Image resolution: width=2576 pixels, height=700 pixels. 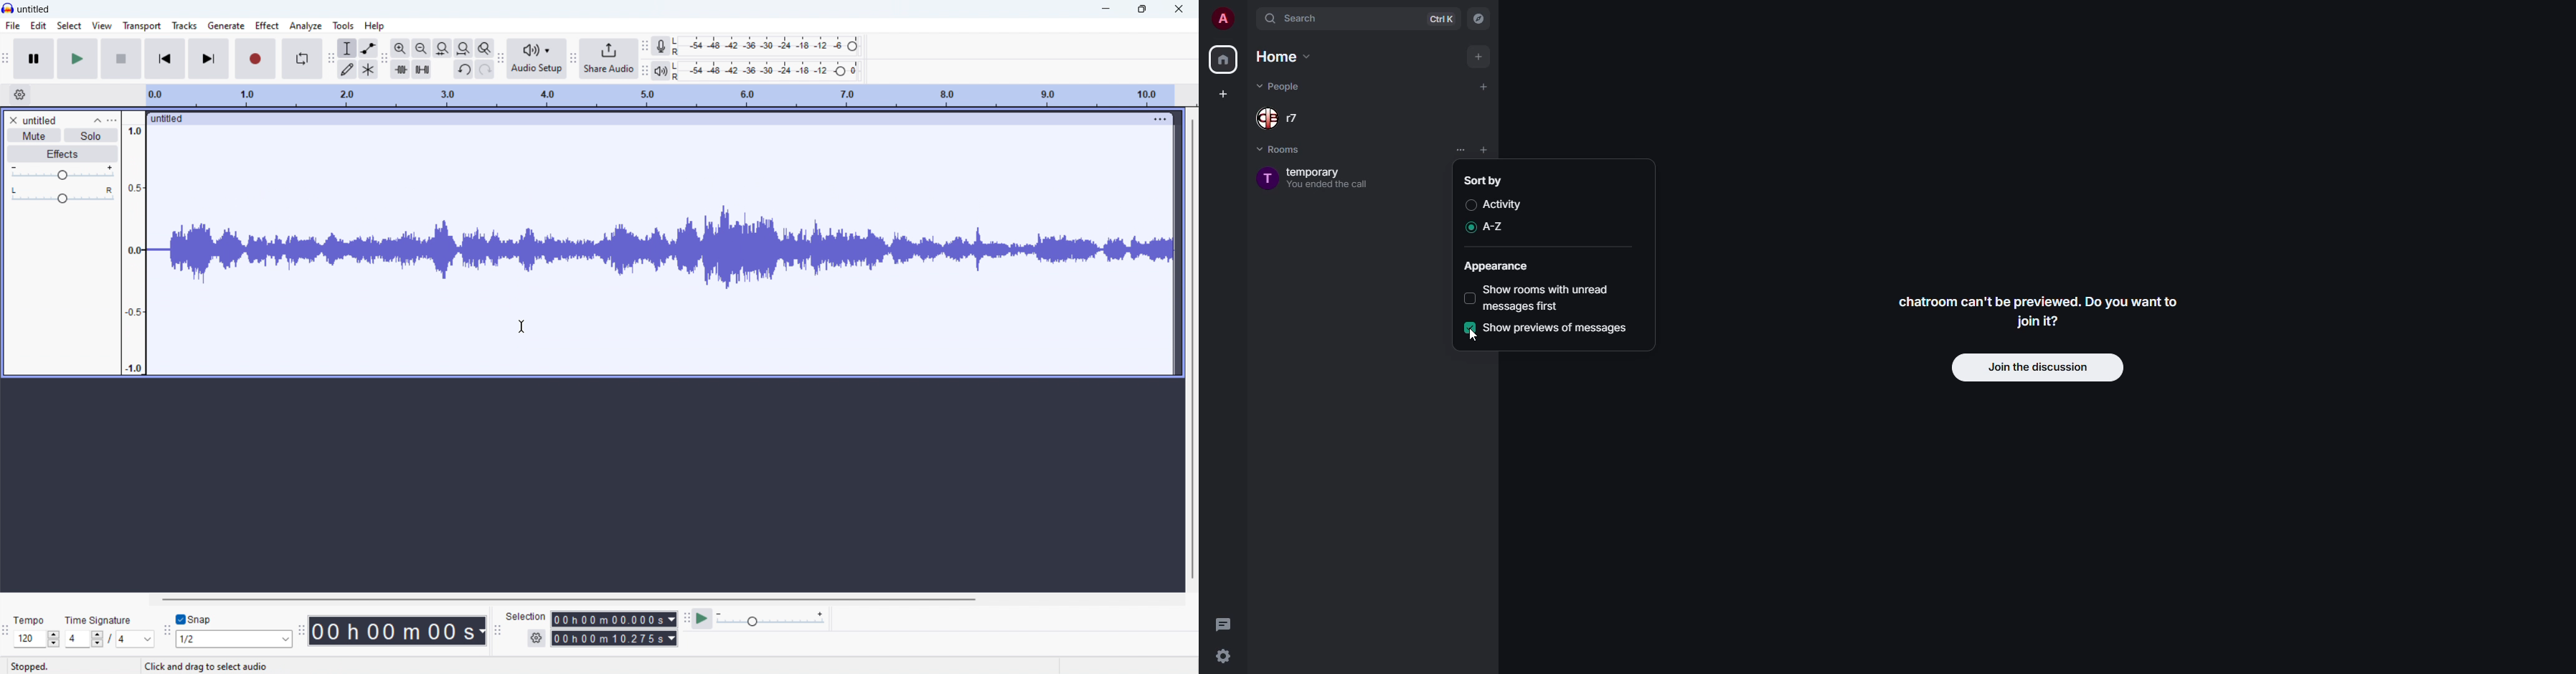 I want to click on tool, so click(x=343, y=26).